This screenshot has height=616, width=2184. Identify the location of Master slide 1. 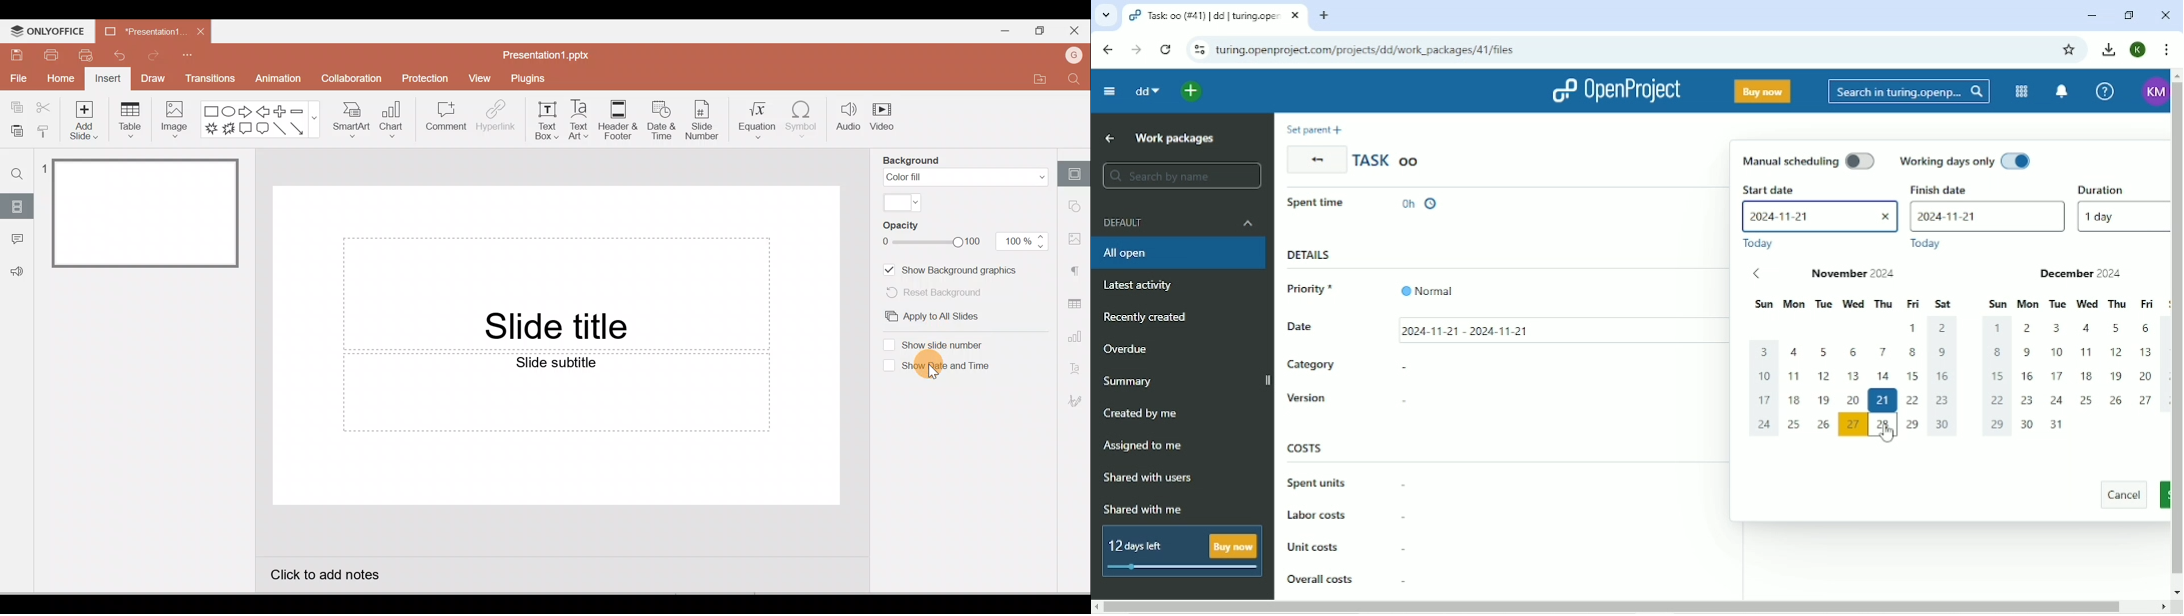
(147, 212).